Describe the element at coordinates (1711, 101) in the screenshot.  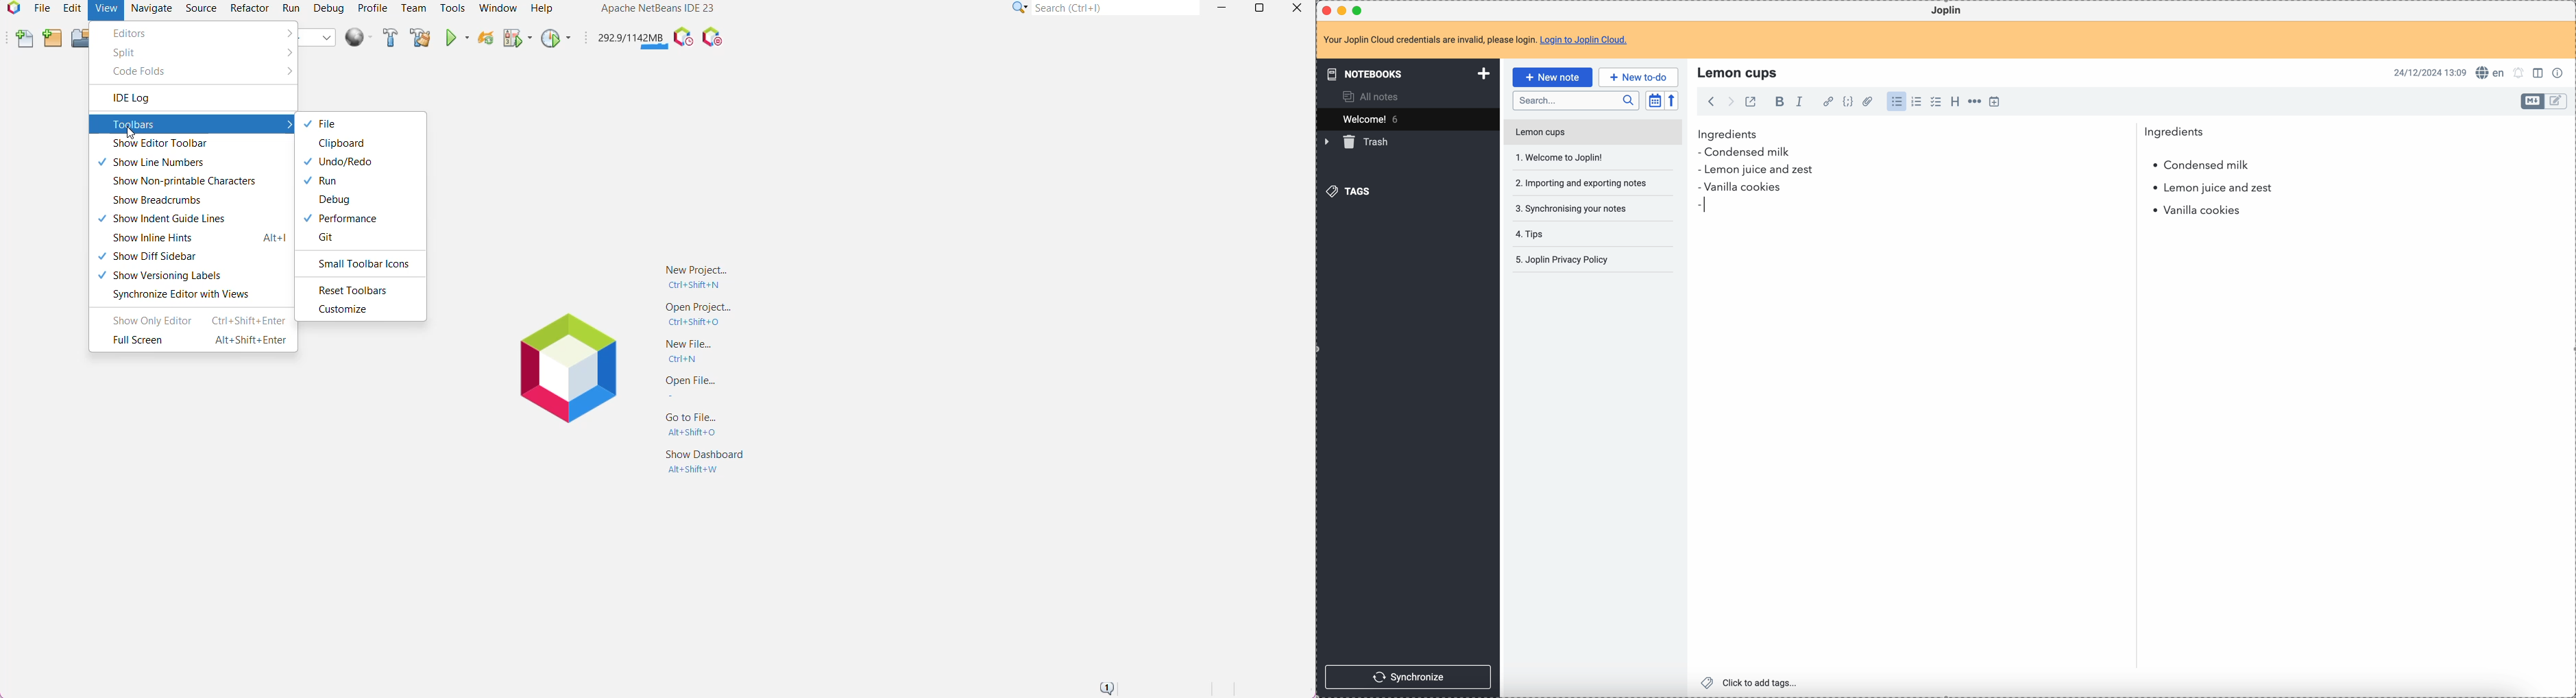
I see `back` at that location.